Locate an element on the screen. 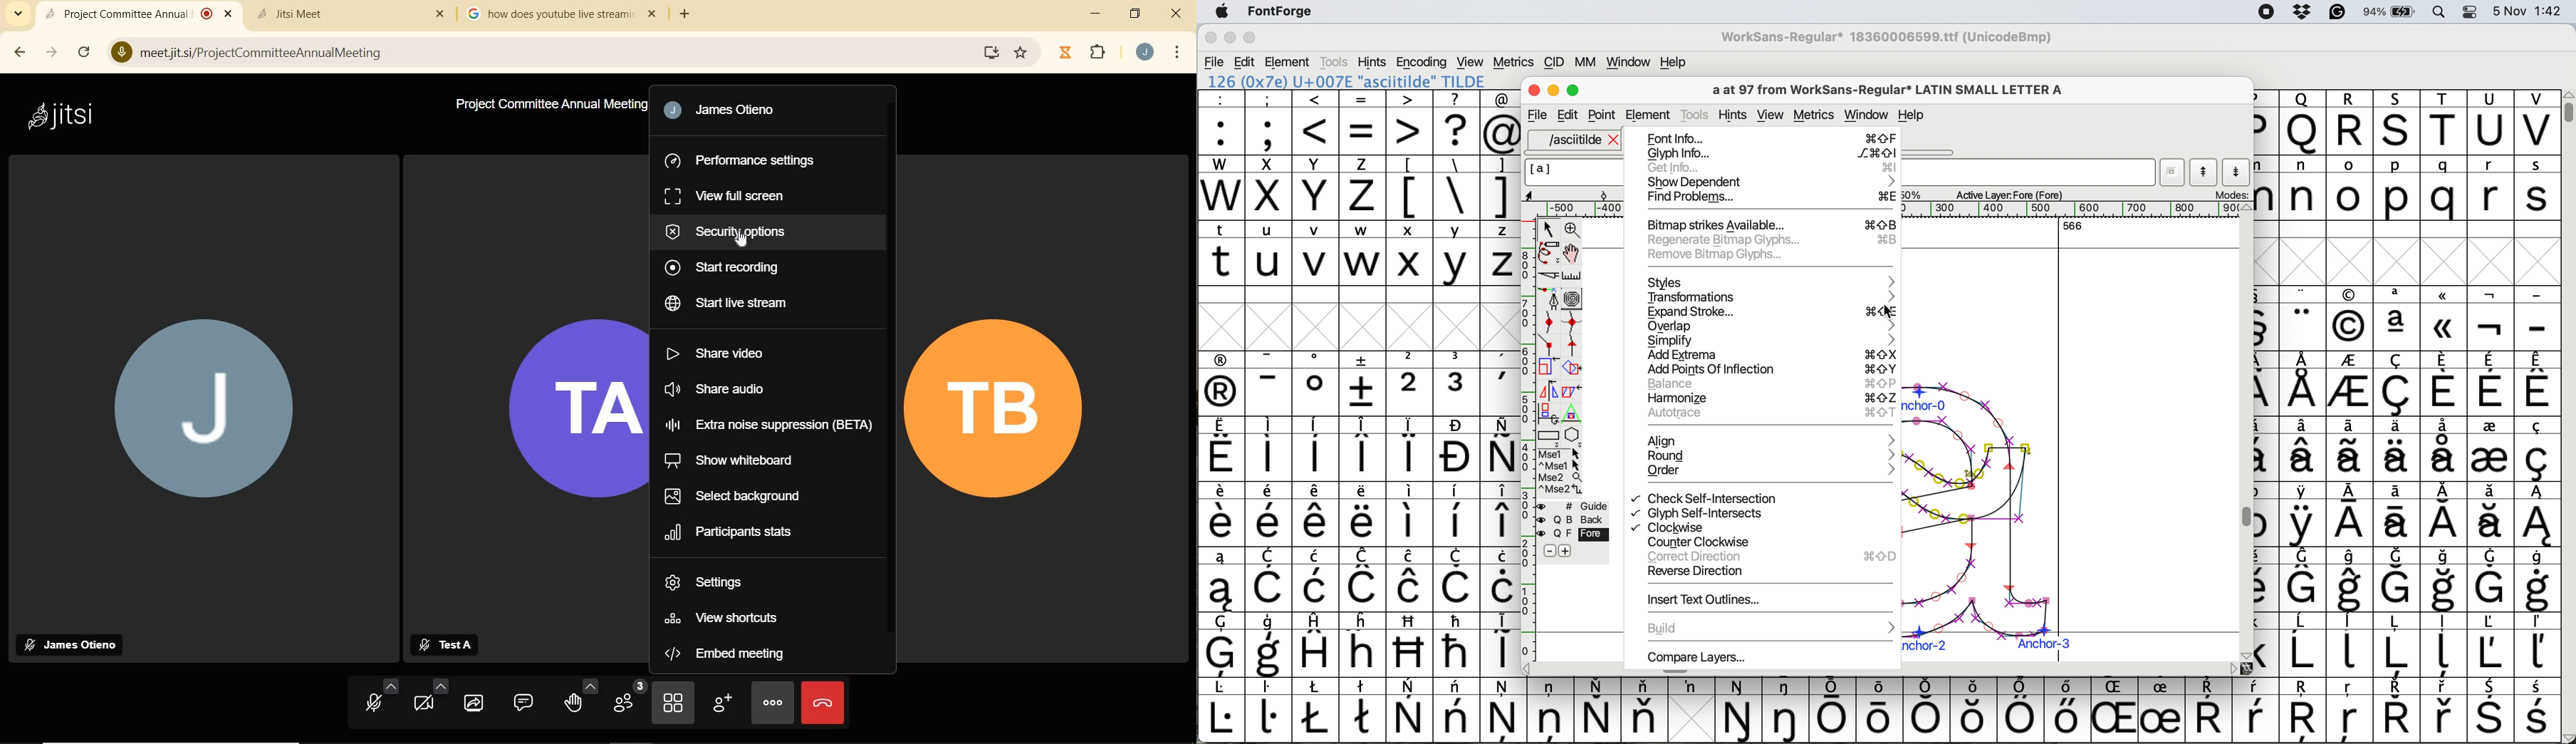  symbol is located at coordinates (1411, 448).